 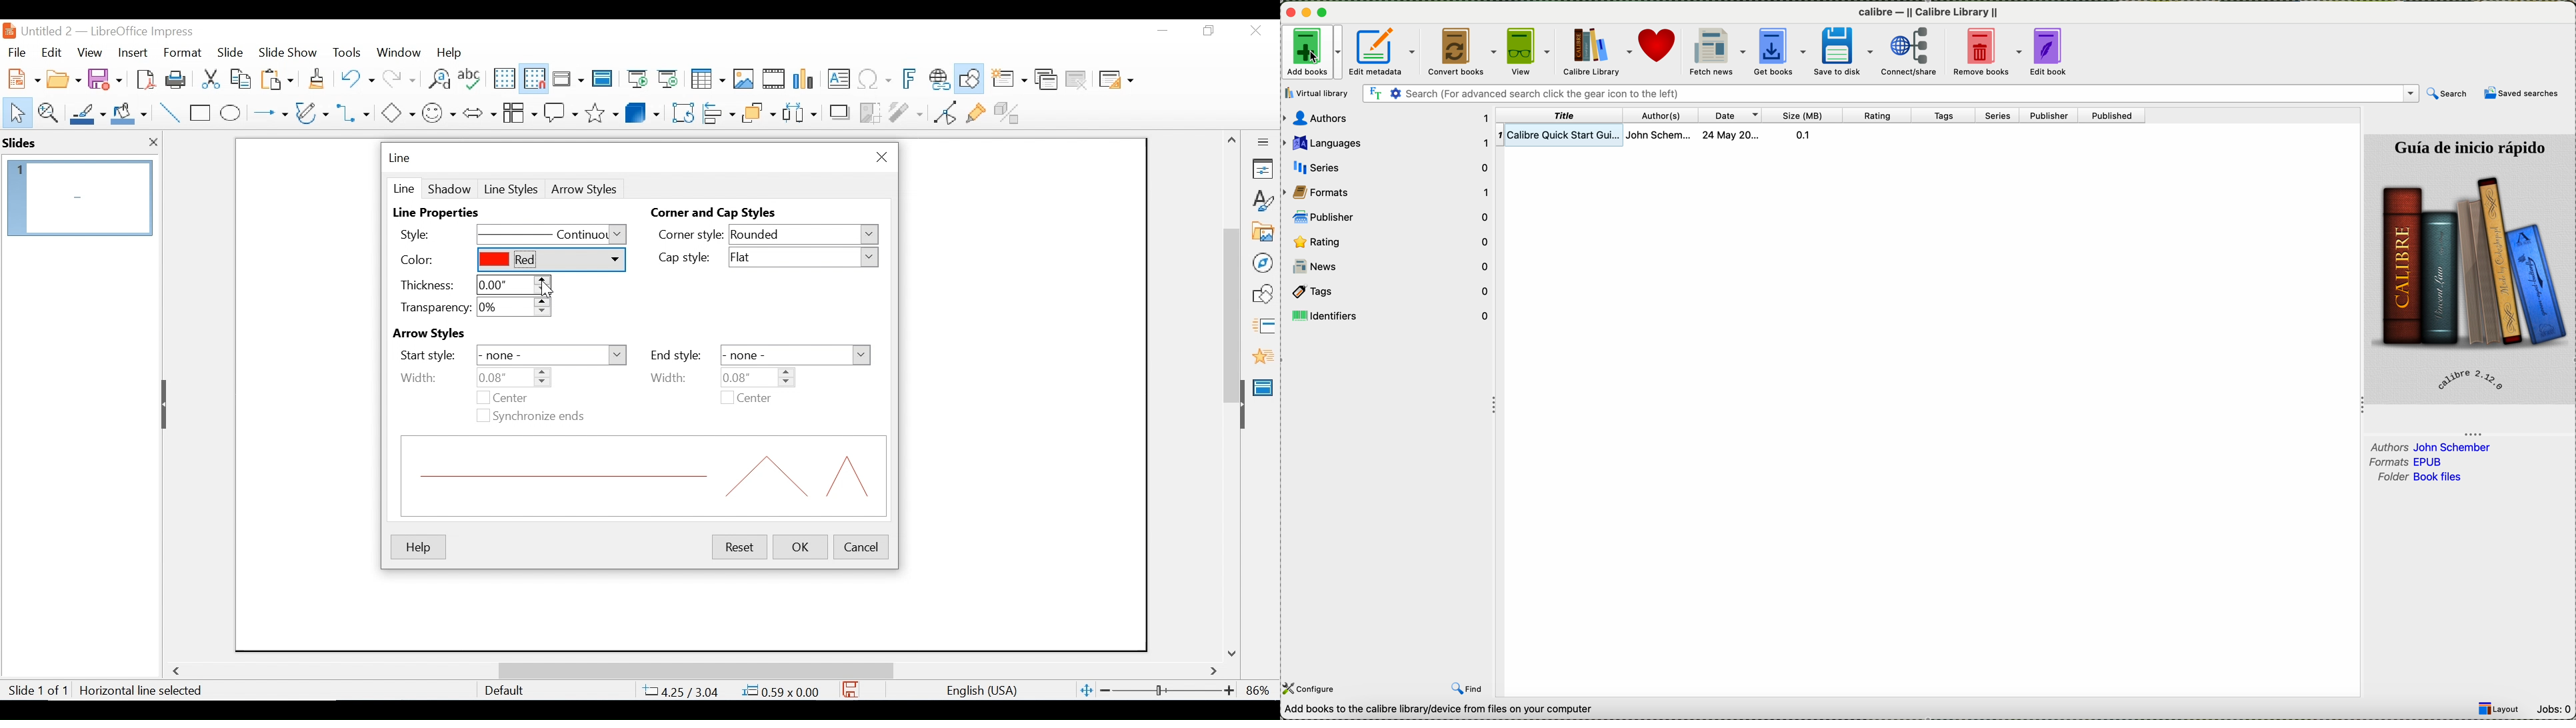 What do you see at coordinates (1166, 691) in the screenshot?
I see `Zoom Slider` at bounding box center [1166, 691].